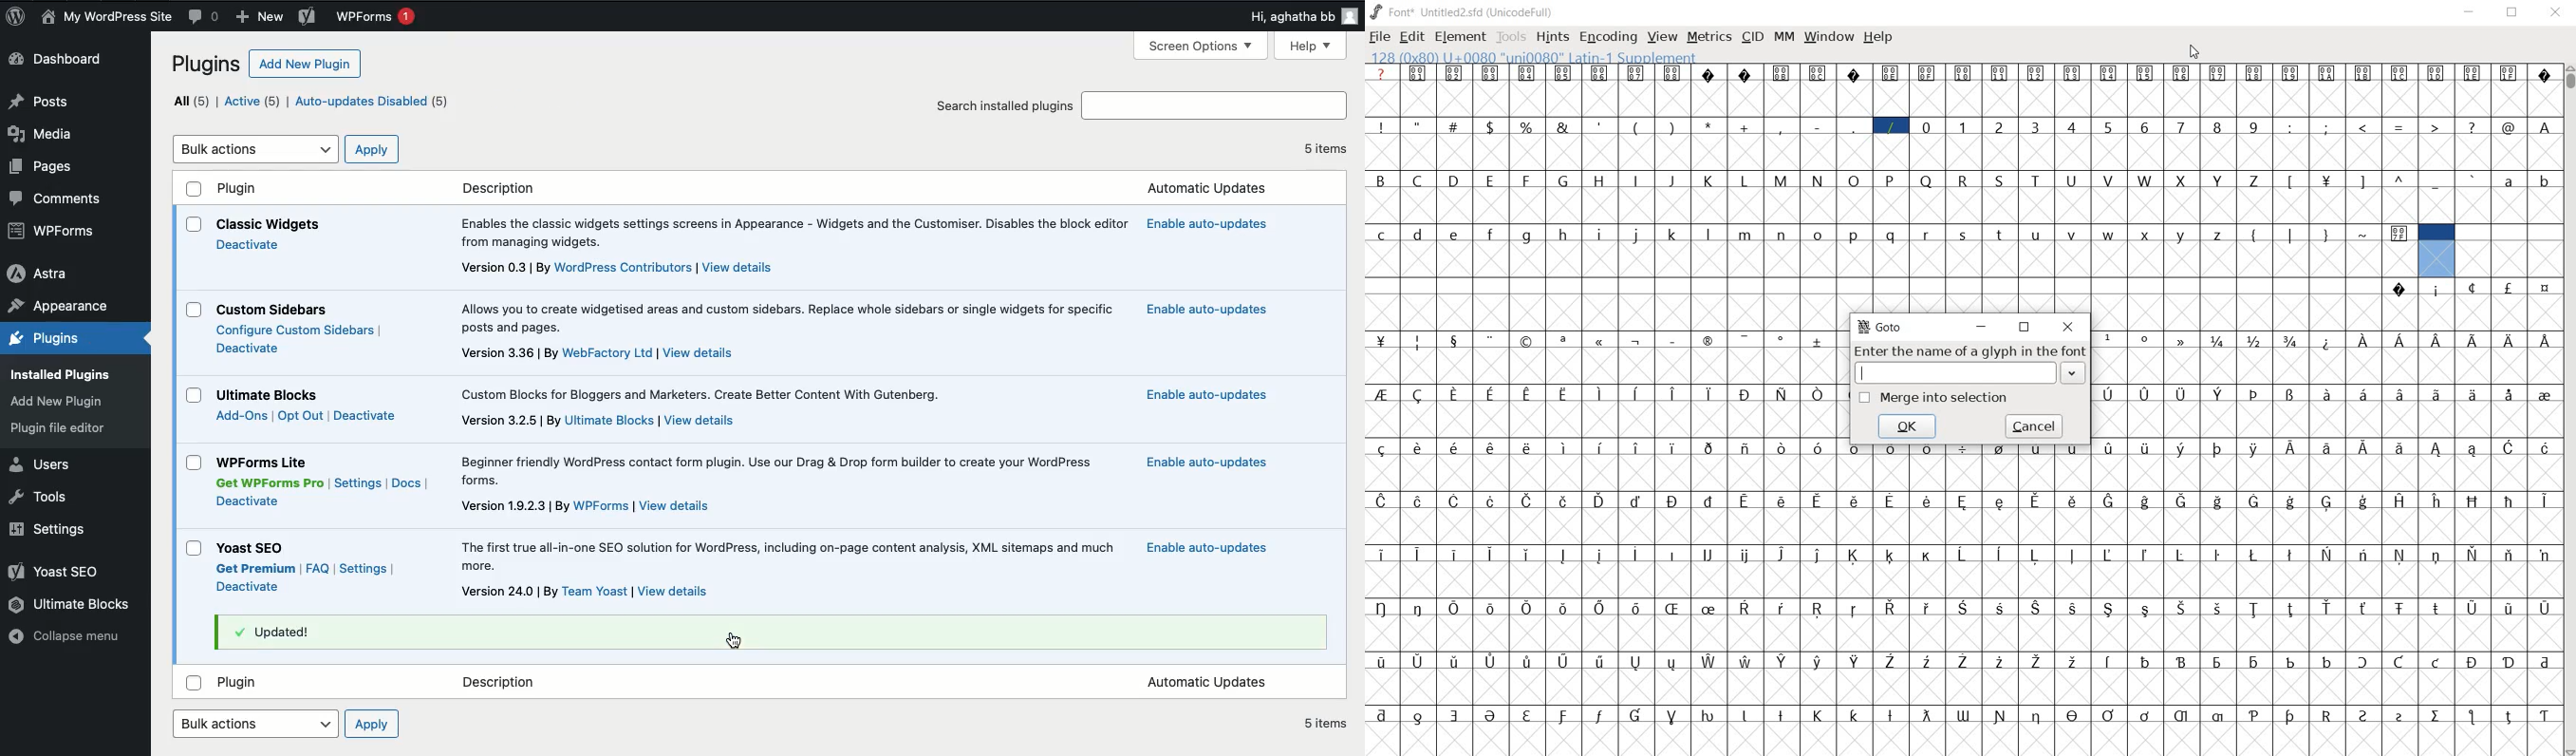  Describe the element at coordinates (2036, 426) in the screenshot. I see `cancel` at that location.